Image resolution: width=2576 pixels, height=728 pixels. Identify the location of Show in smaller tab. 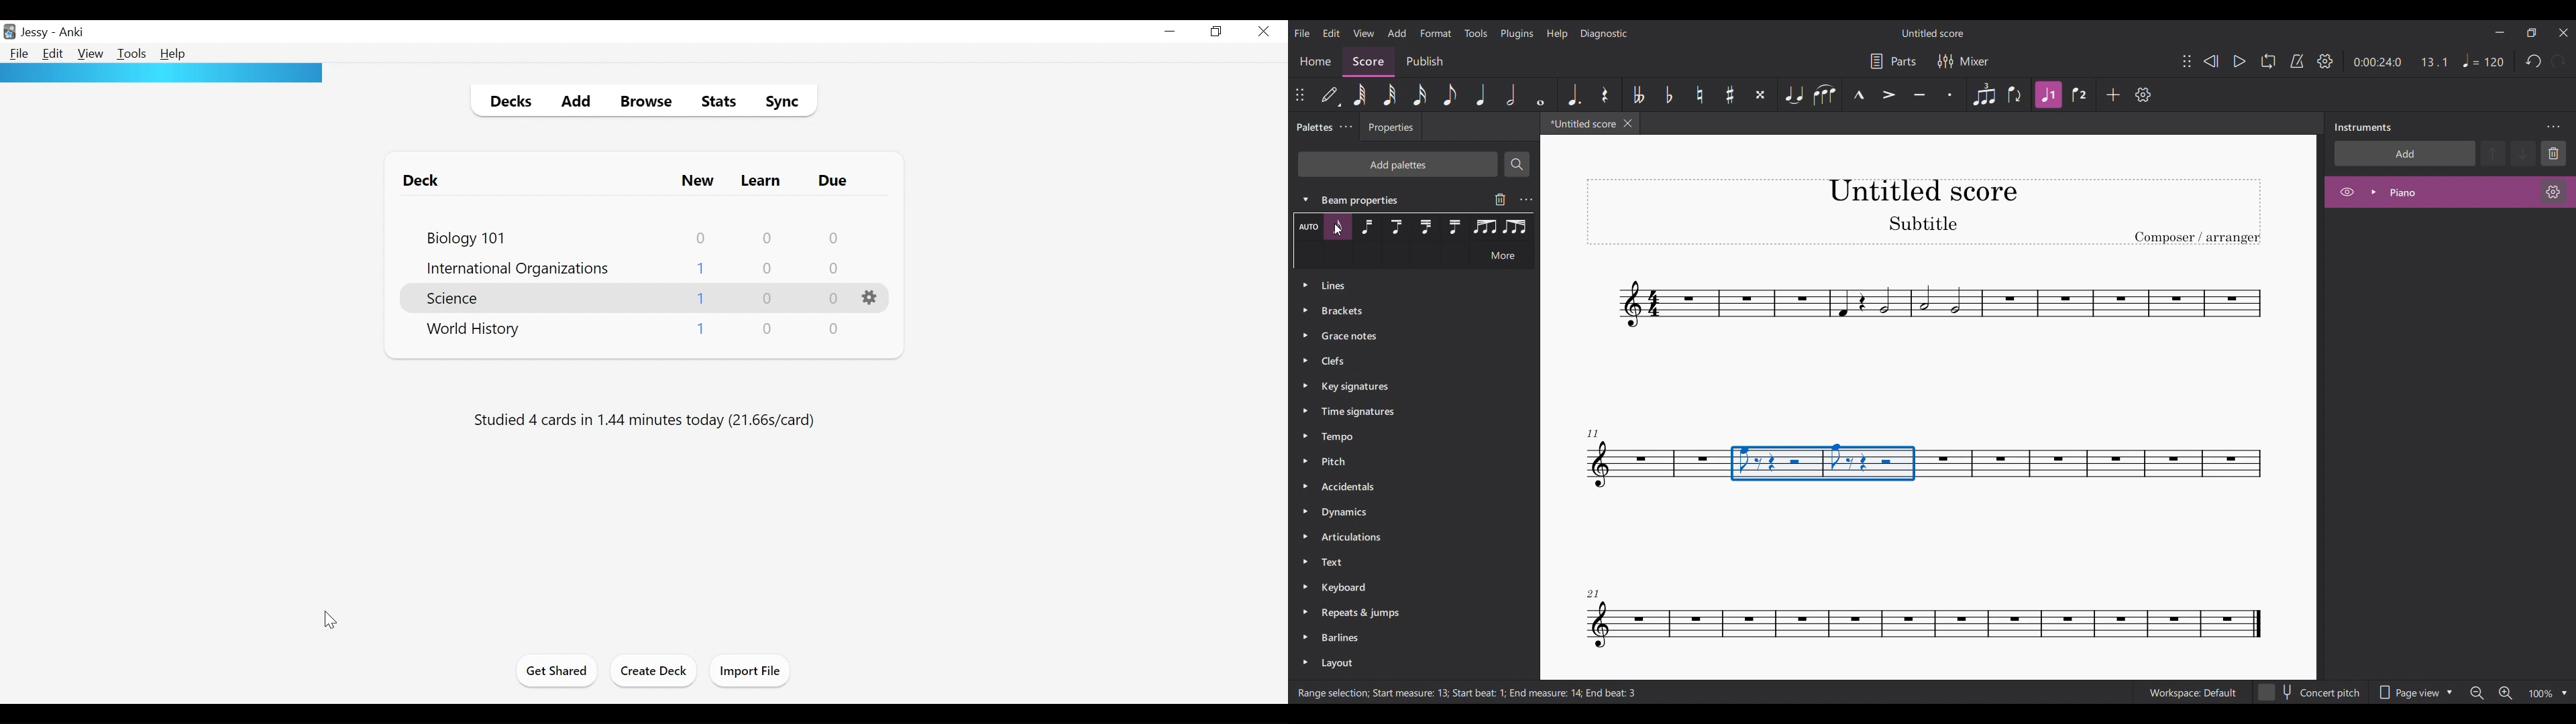
(2531, 32).